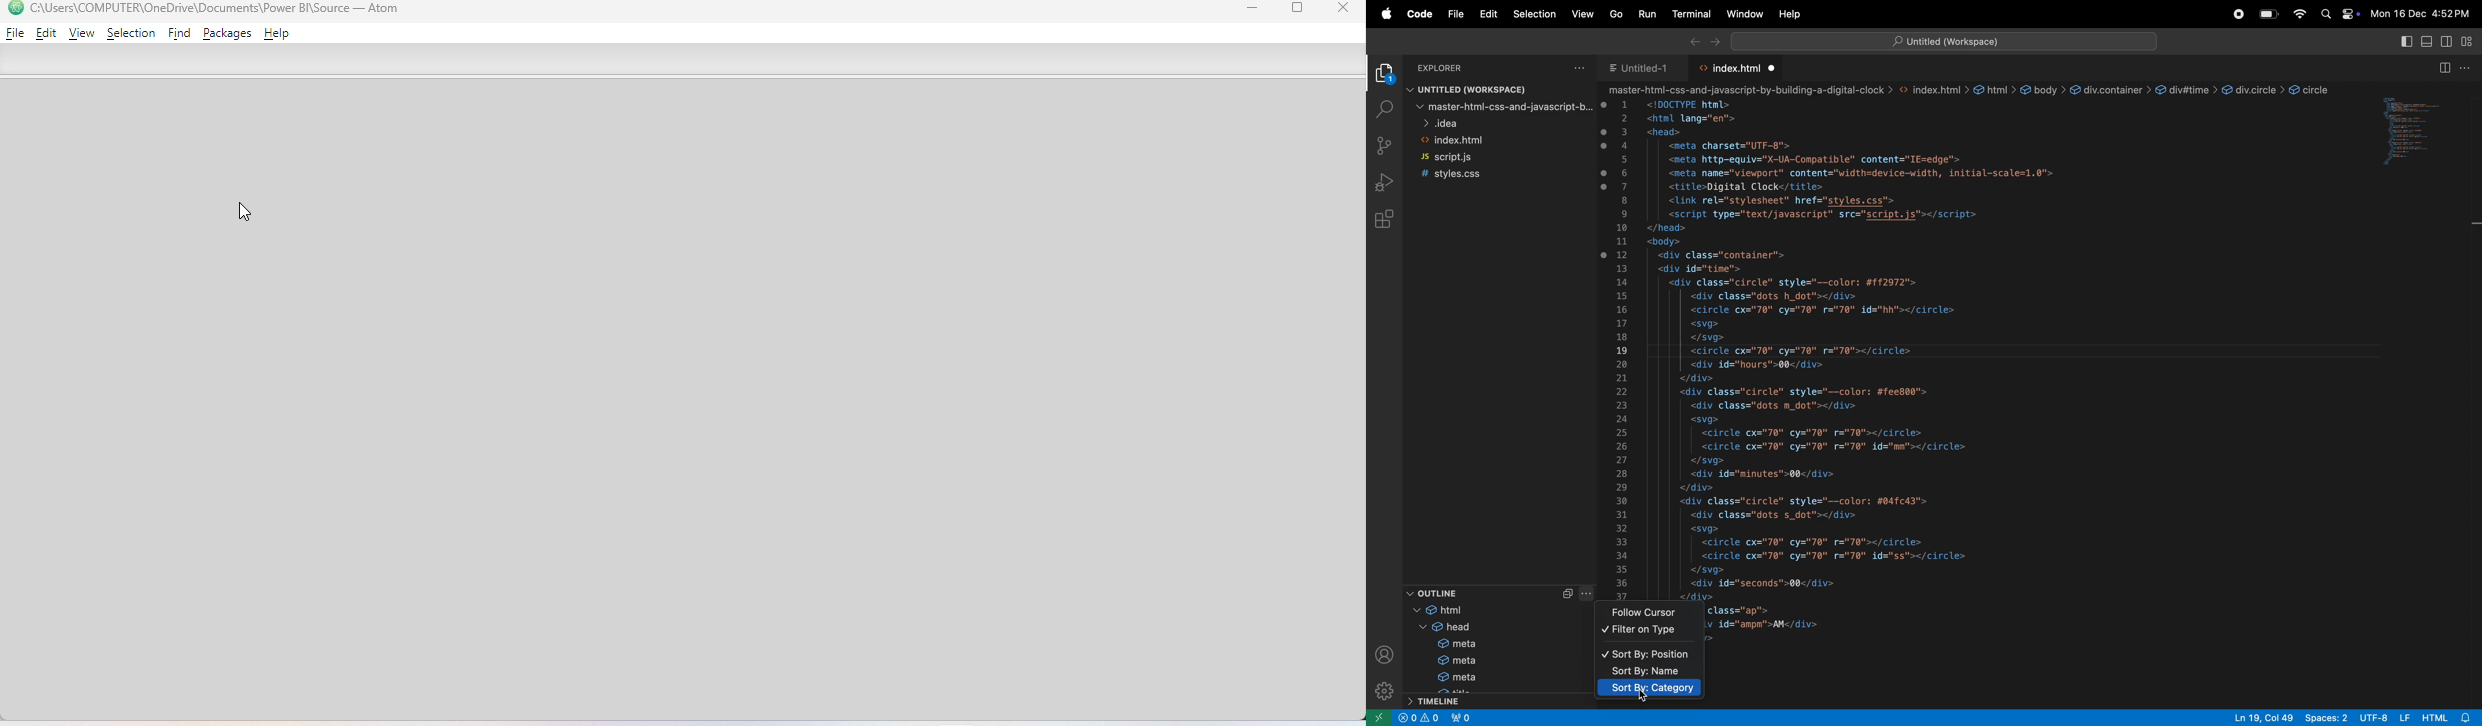  What do you see at coordinates (2234, 13) in the screenshot?
I see `chatgpt` at bounding box center [2234, 13].